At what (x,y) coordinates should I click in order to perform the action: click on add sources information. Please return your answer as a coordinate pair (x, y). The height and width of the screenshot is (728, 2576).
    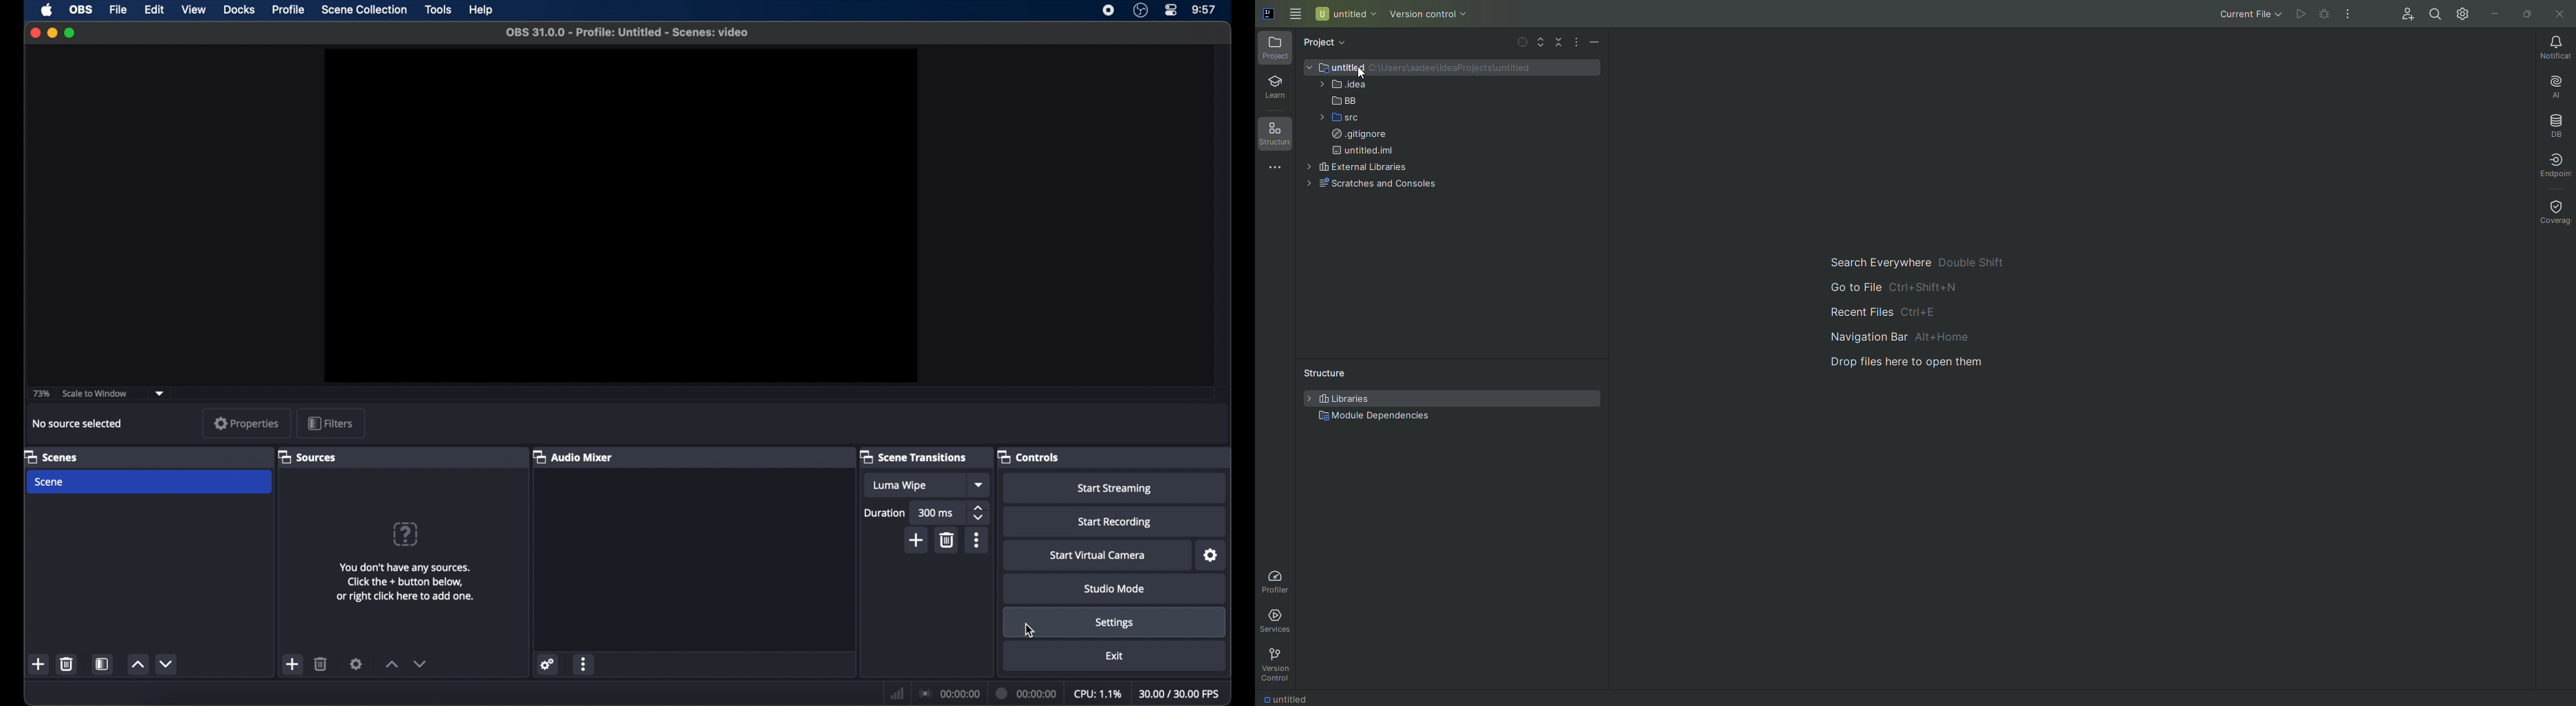
    Looking at the image, I should click on (407, 582).